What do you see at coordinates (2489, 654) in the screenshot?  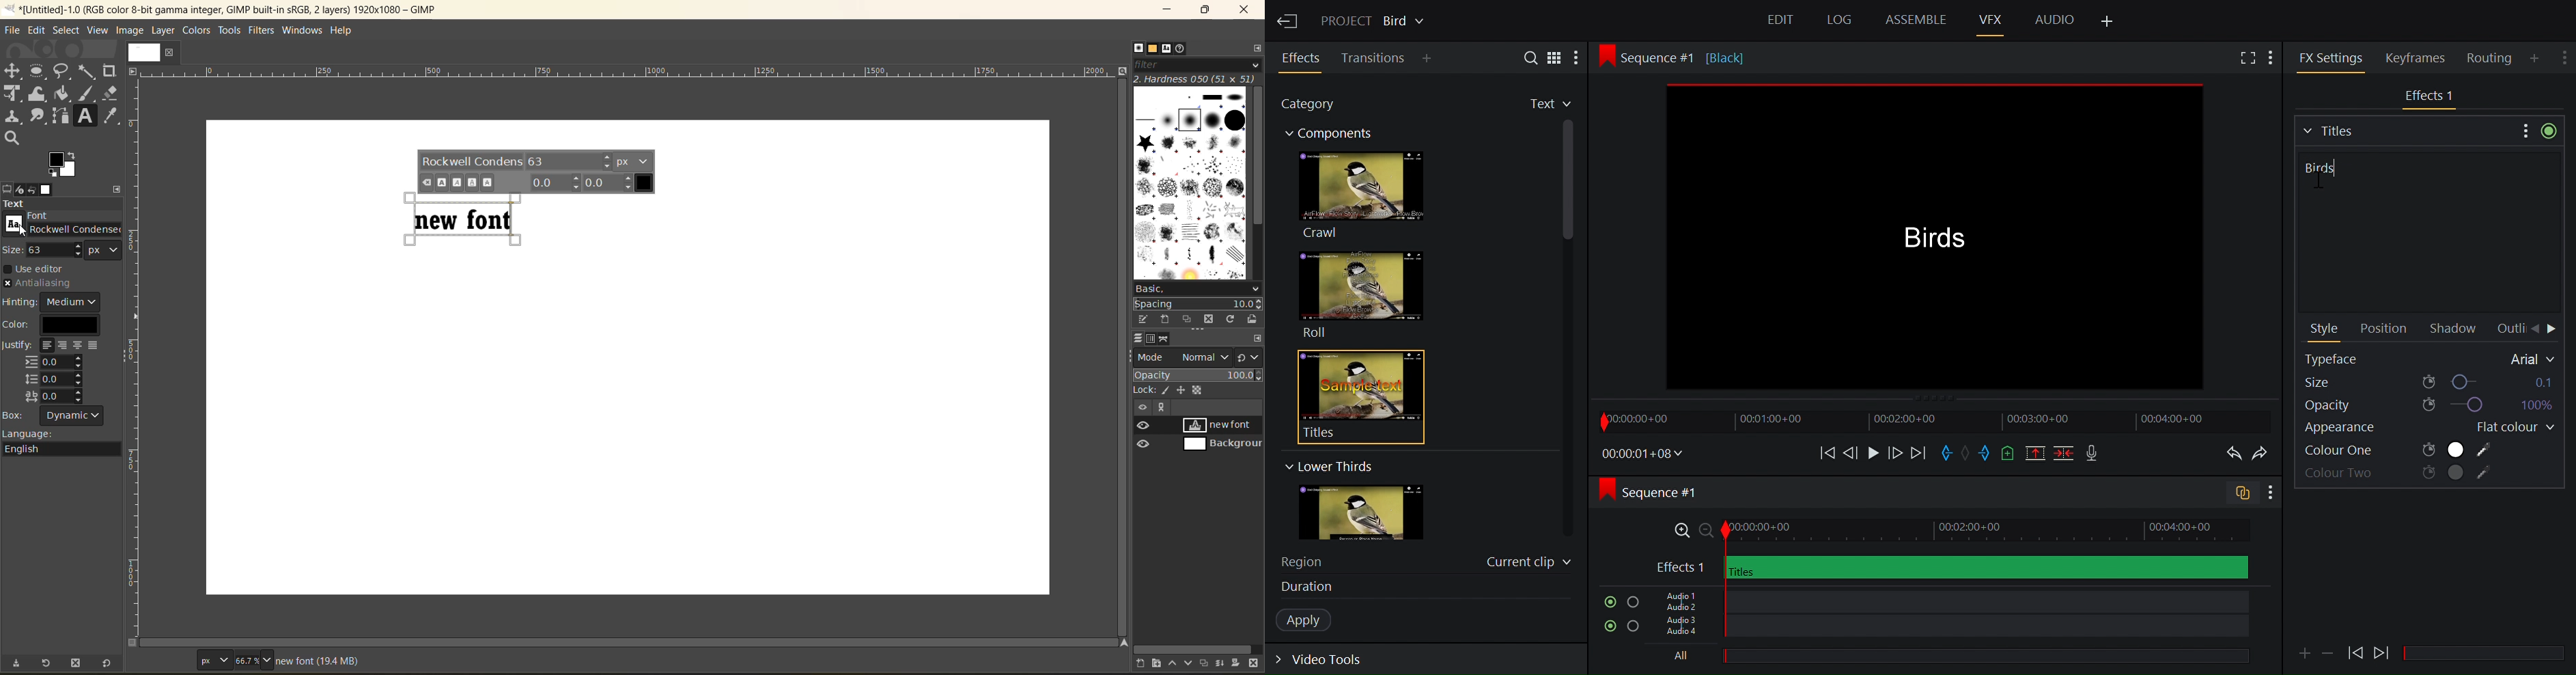 I see `Scrollbar` at bounding box center [2489, 654].